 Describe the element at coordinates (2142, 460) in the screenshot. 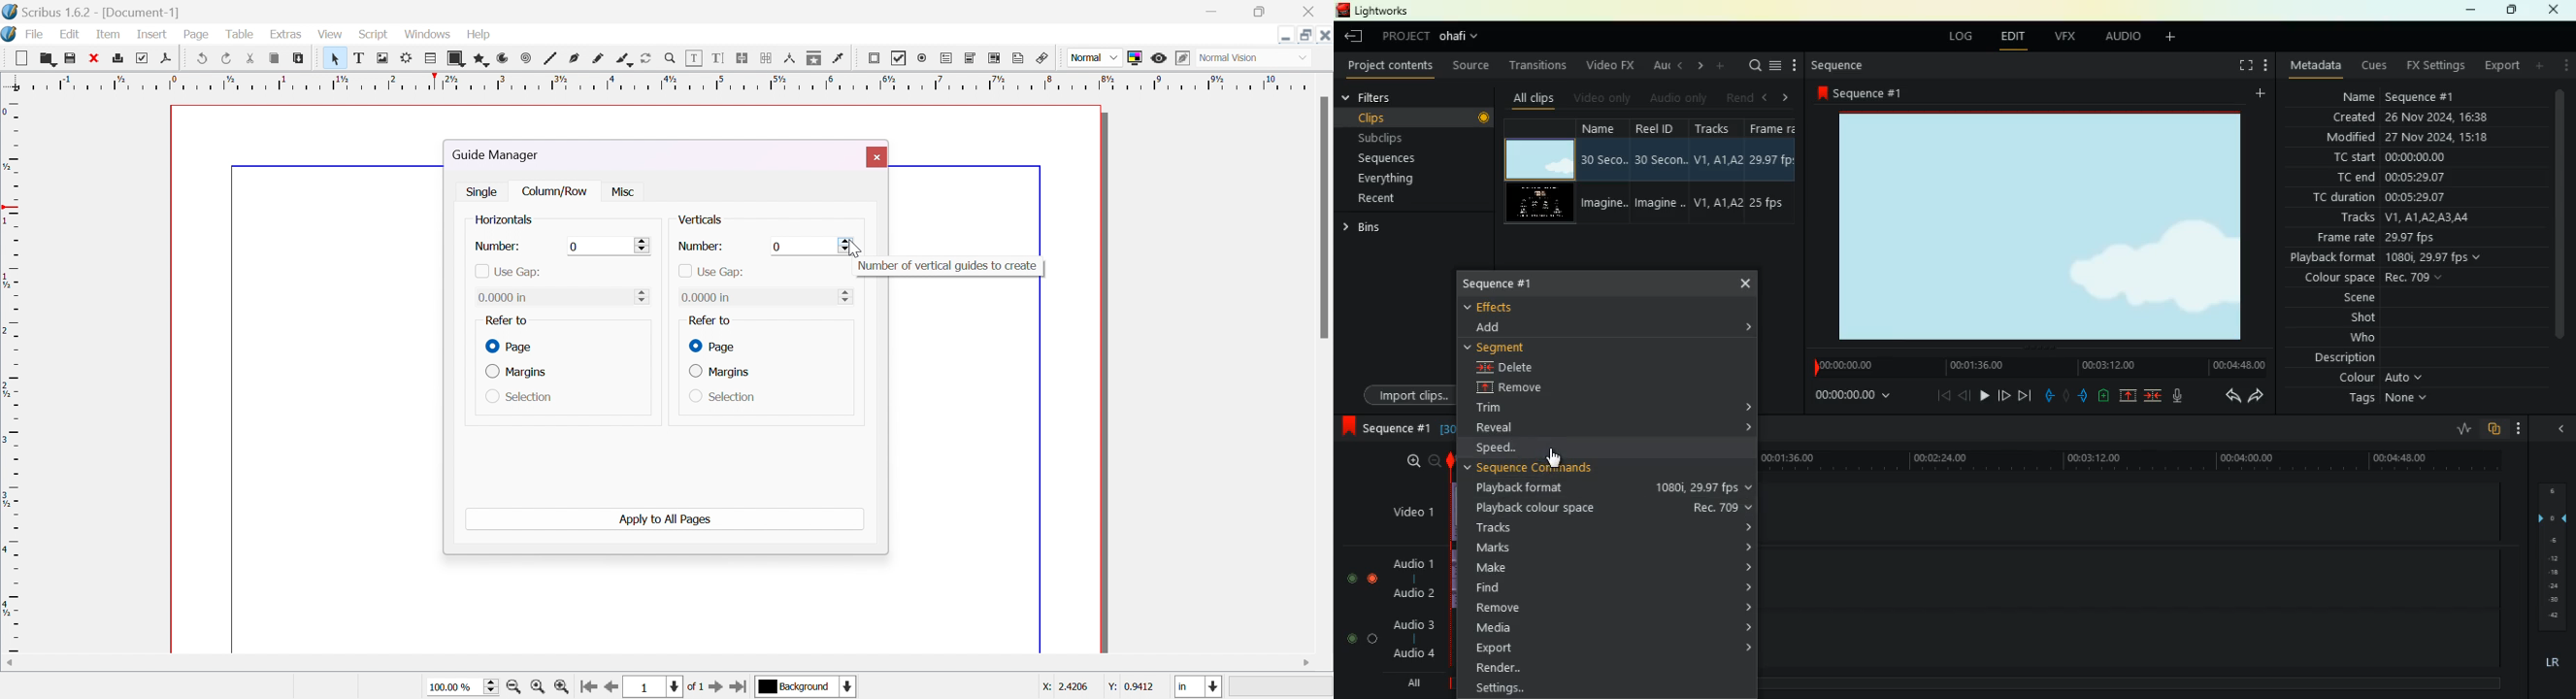

I see `time` at that location.